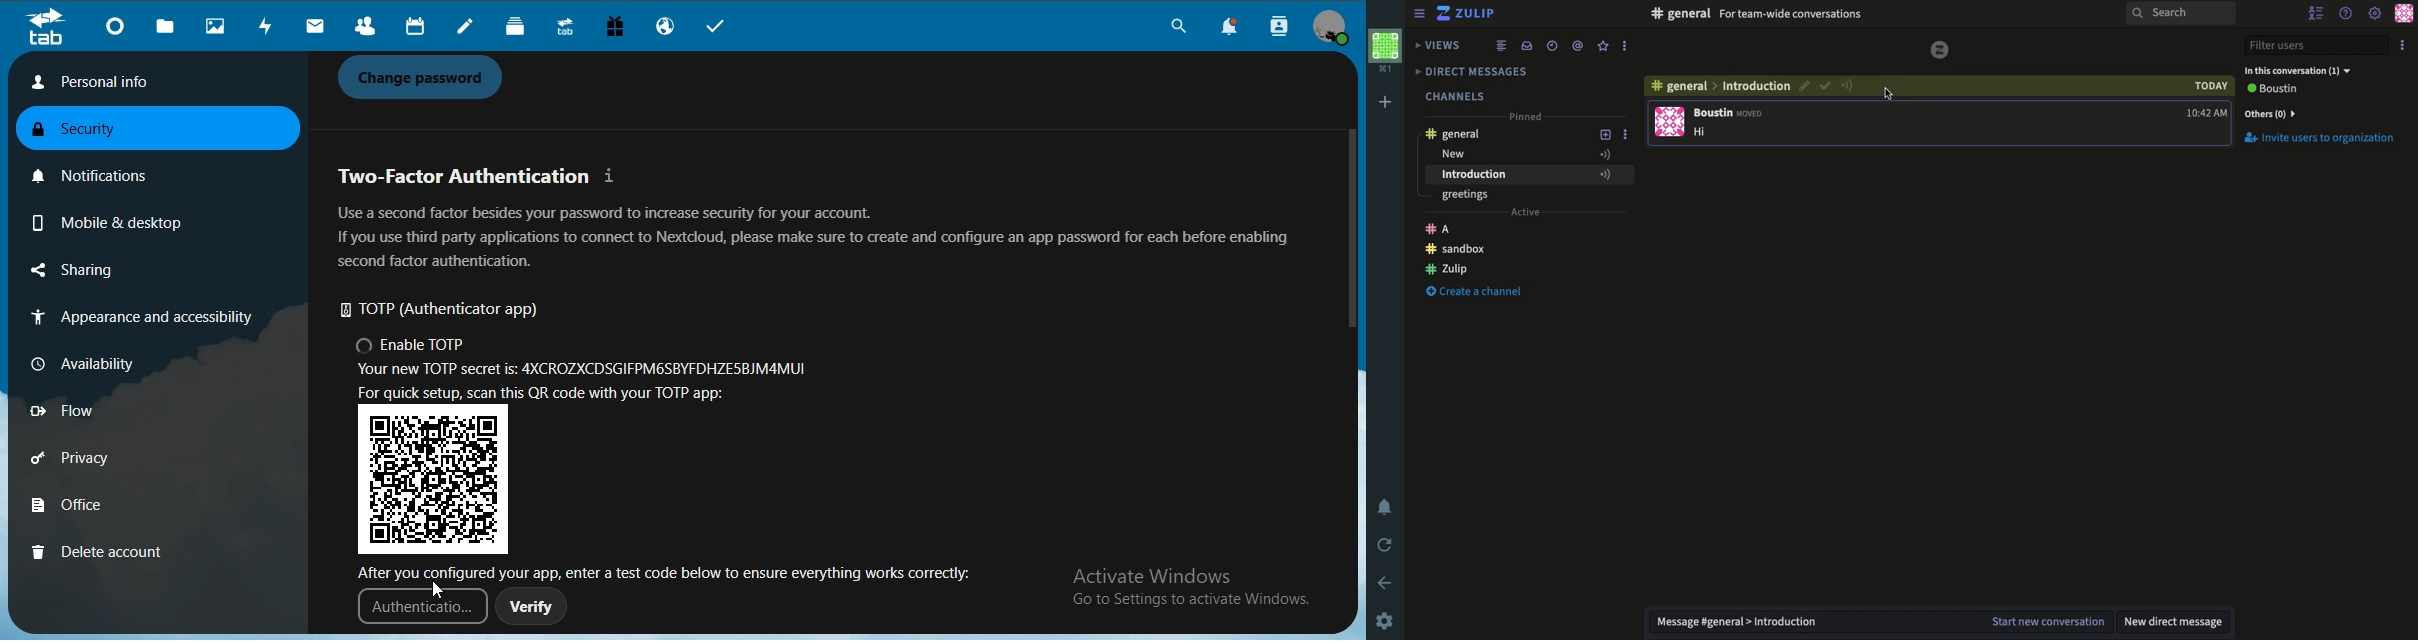  I want to click on General, so click(1460, 133).